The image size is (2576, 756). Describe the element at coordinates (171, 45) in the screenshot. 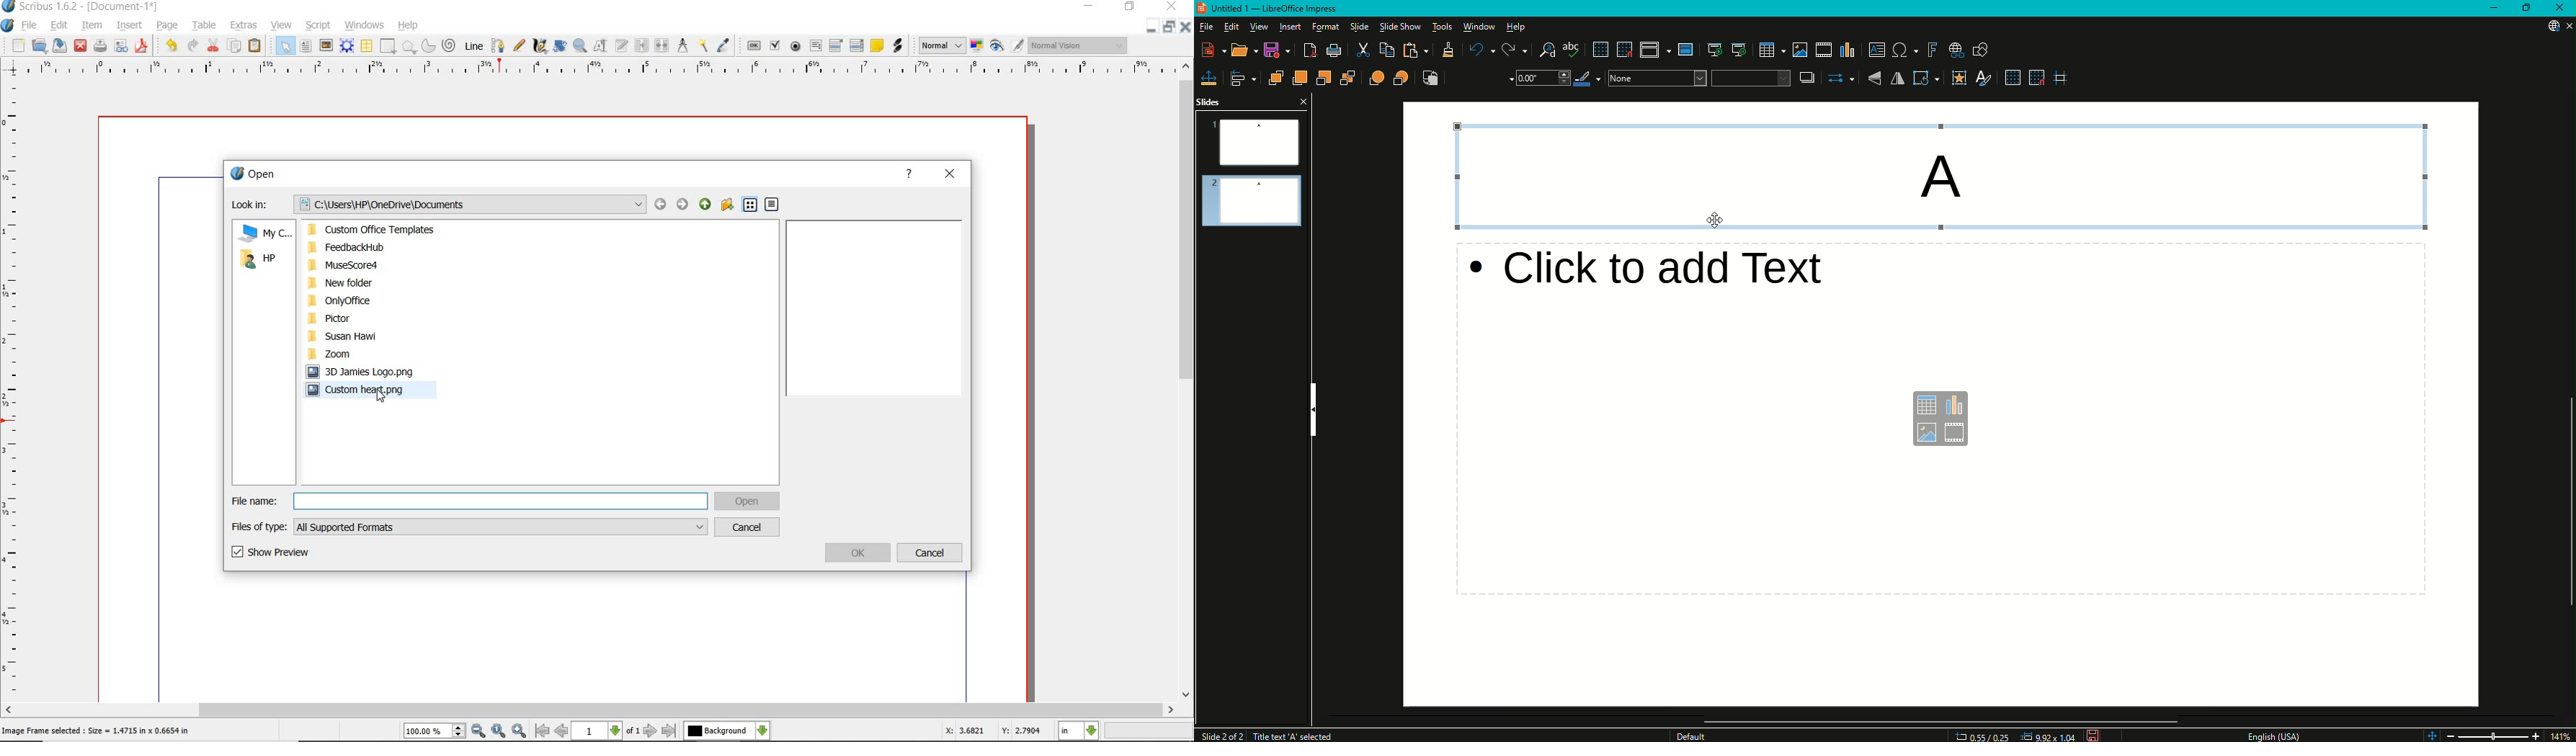

I see `undo` at that location.